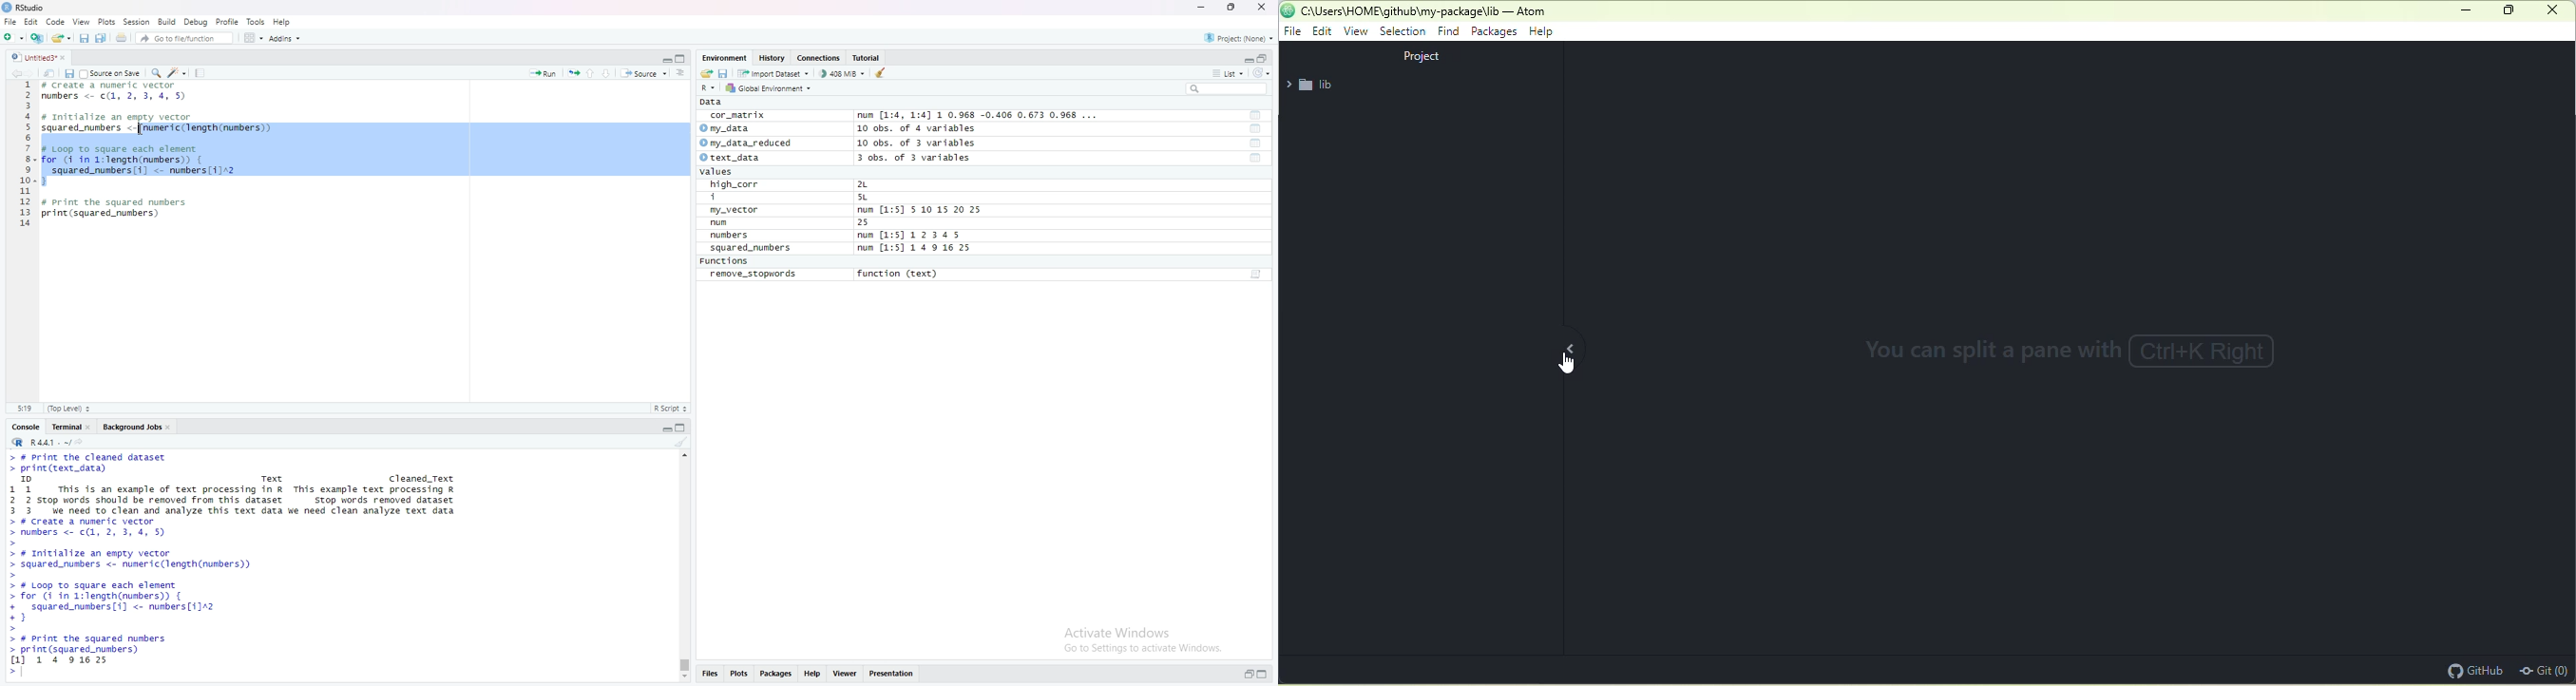 This screenshot has height=700, width=2576. I want to click on 5:19, so click(24, 408).